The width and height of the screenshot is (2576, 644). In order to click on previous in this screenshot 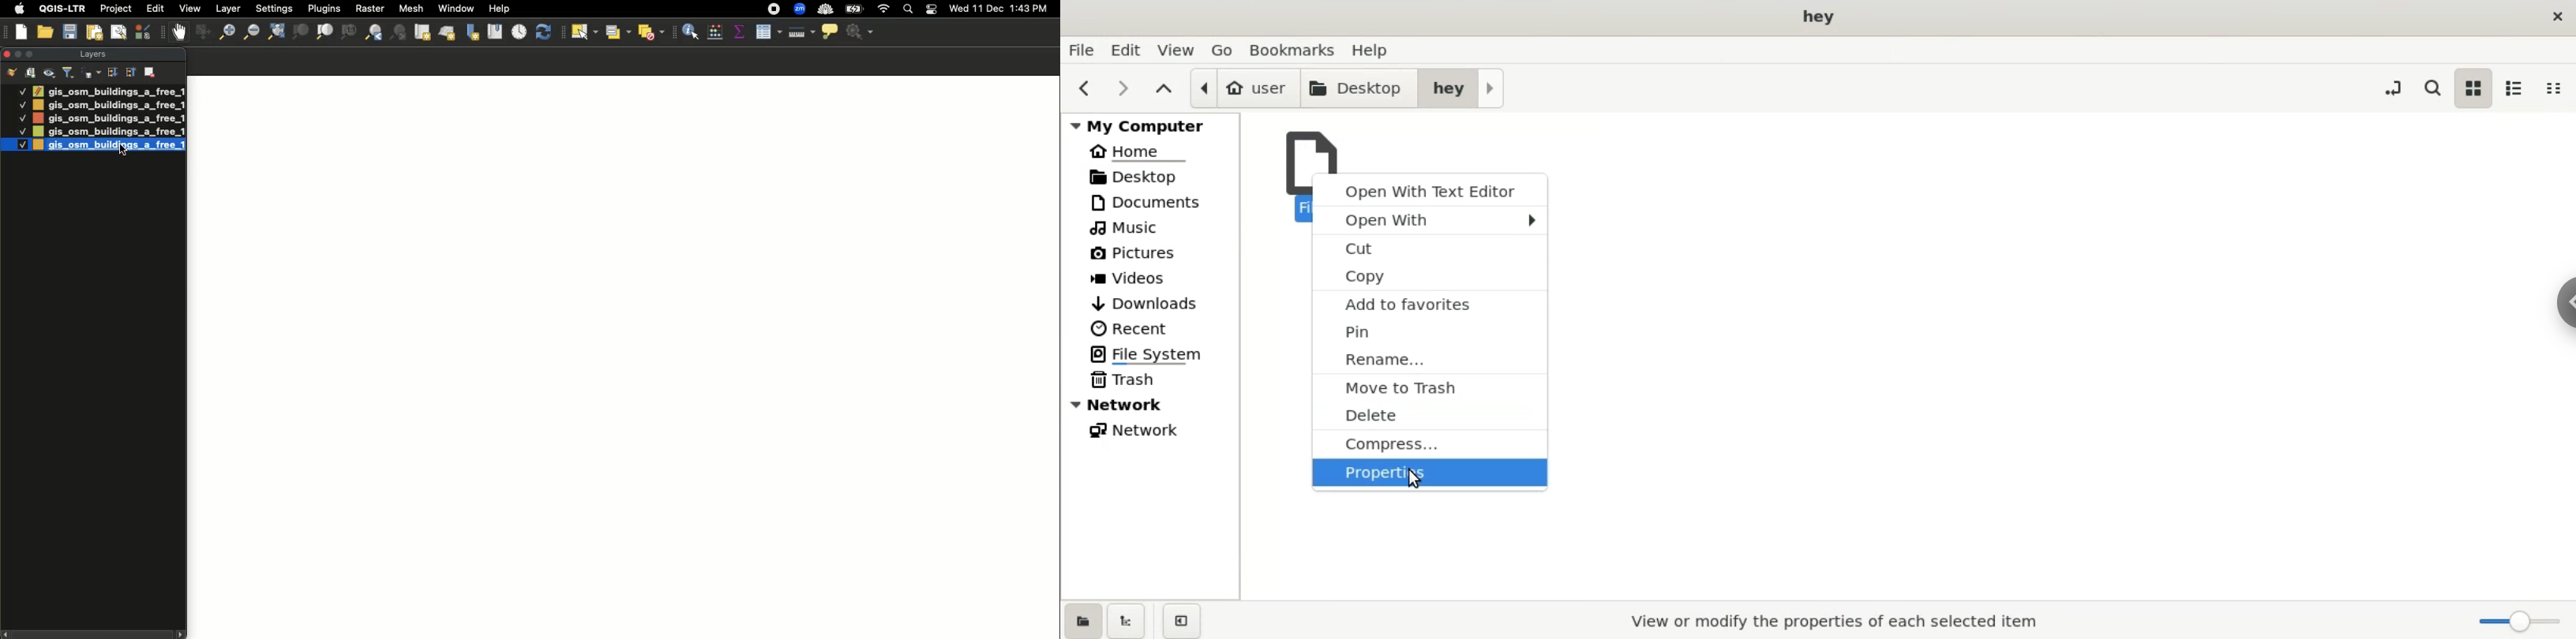, I will do `click(1082, 86)`.